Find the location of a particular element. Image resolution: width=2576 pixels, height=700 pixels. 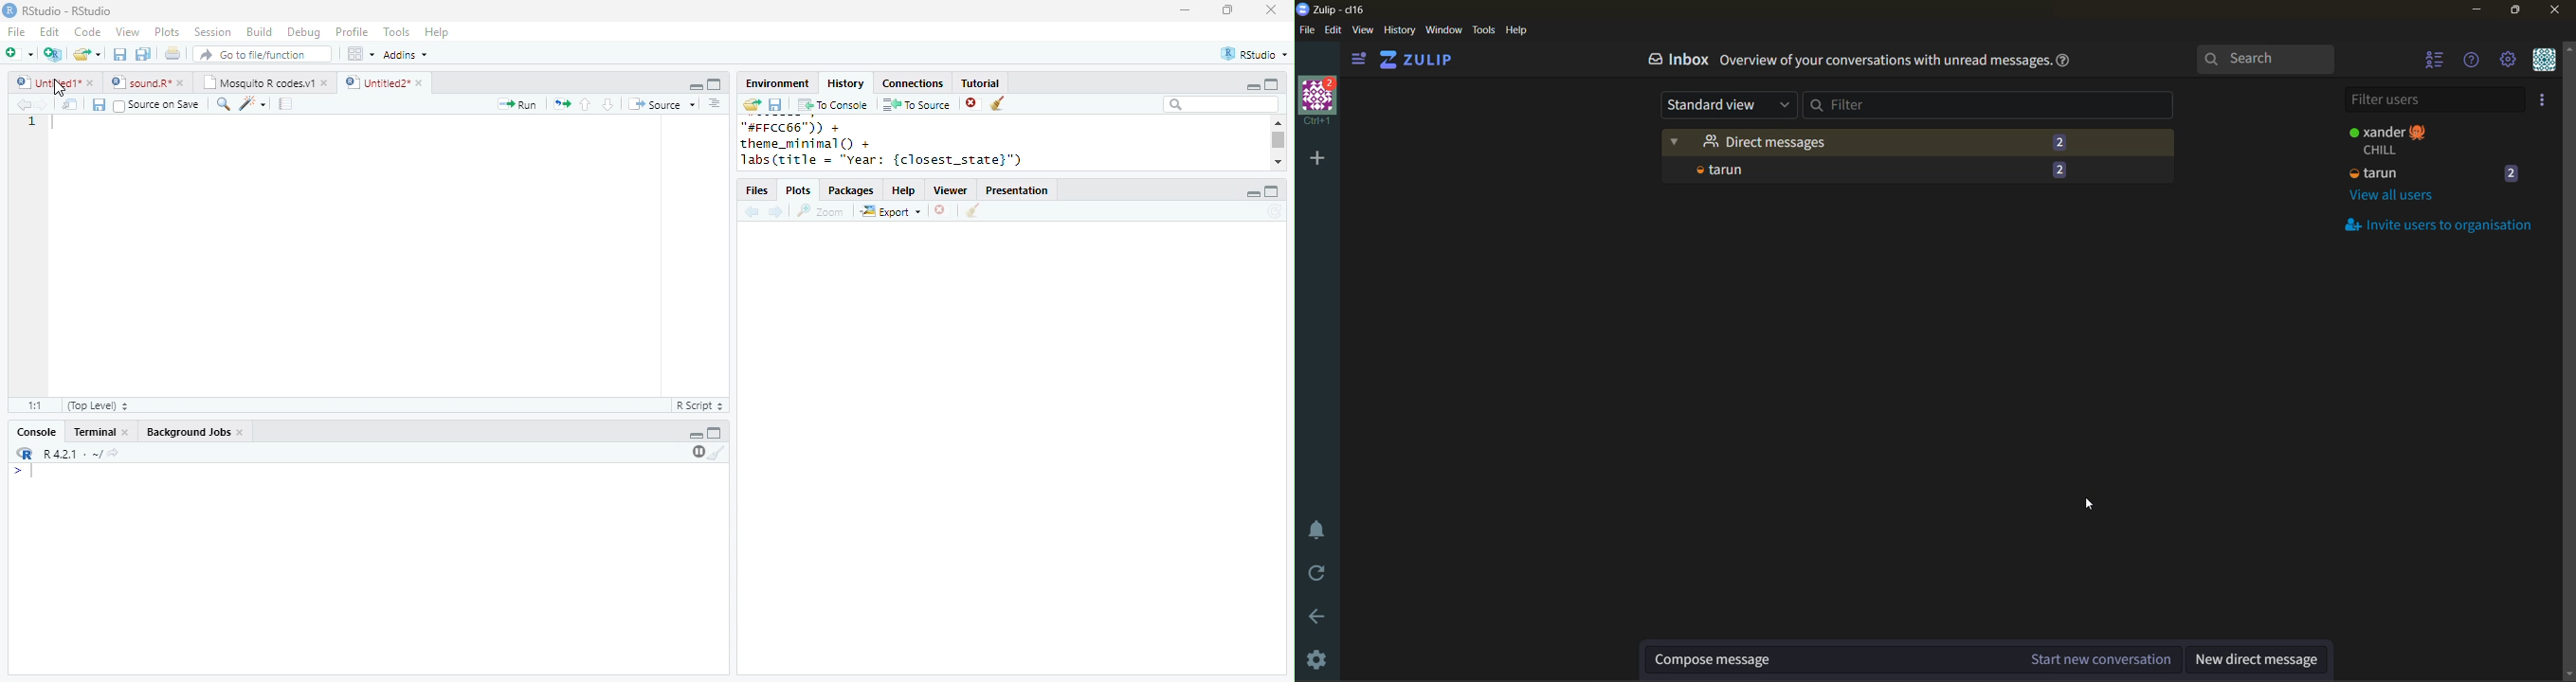

maximize is located at coordinates (2516, 12).